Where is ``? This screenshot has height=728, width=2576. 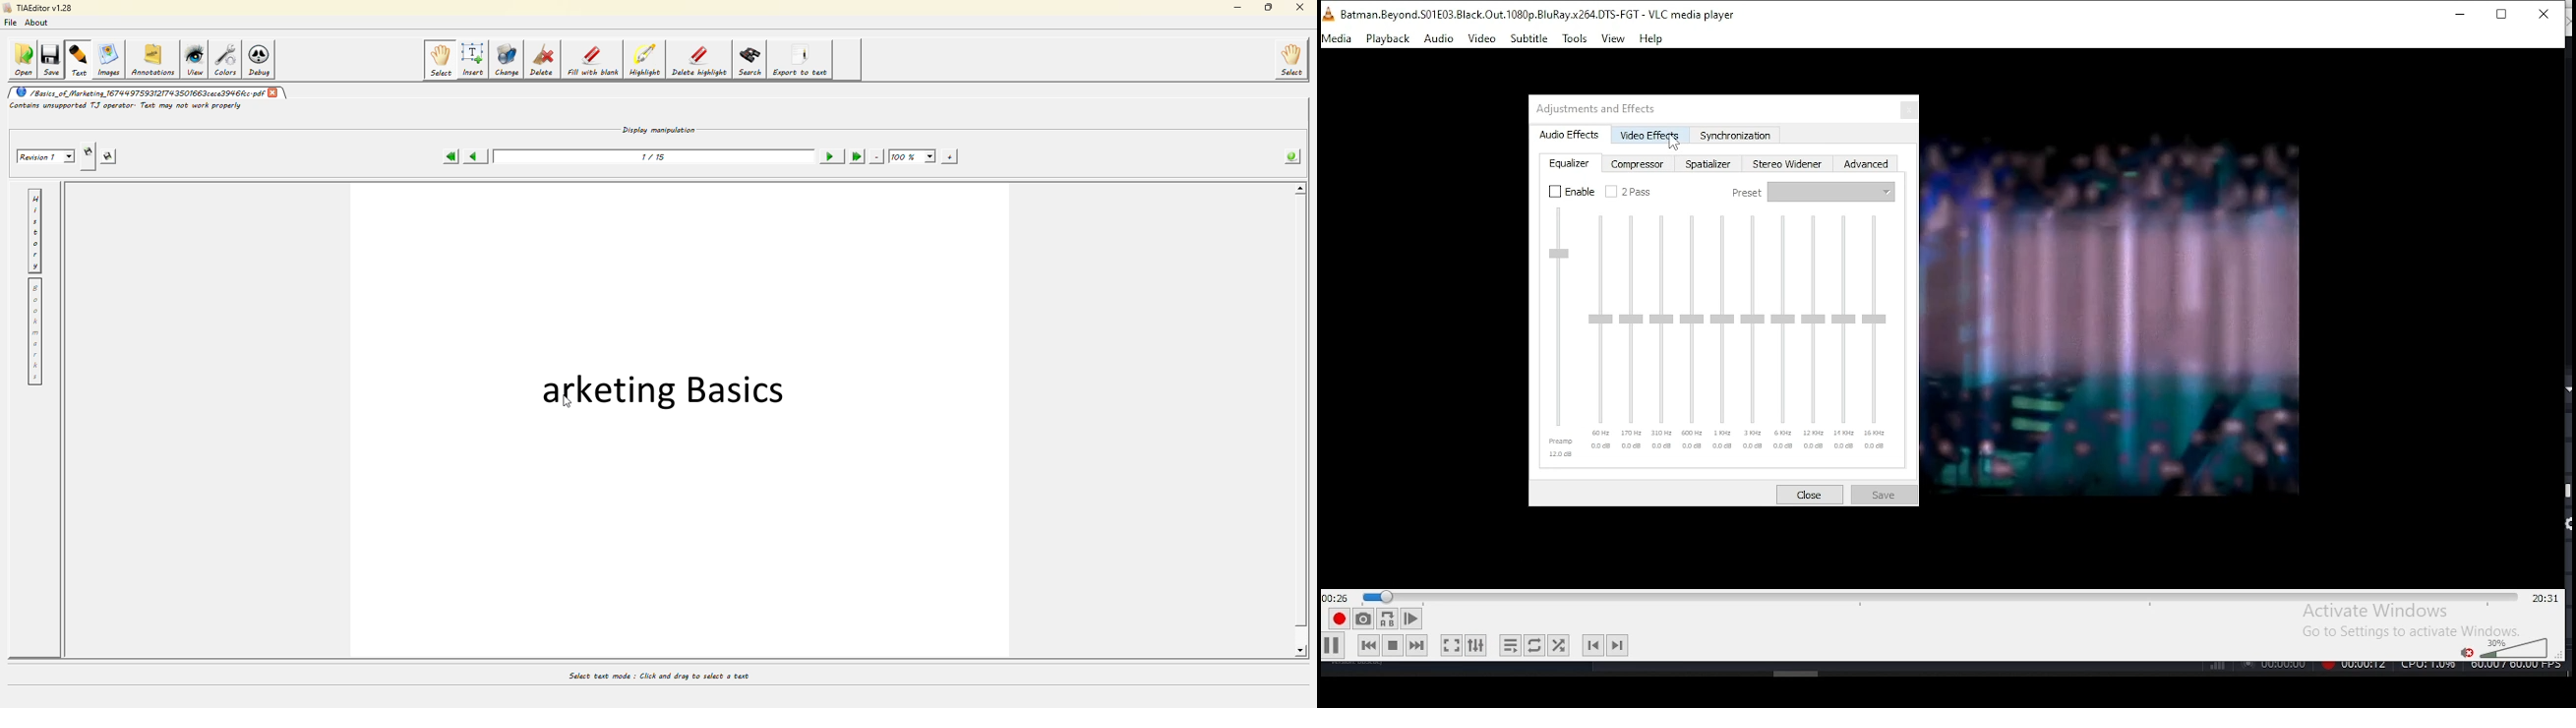
 is located at coordinates (2383, 668).